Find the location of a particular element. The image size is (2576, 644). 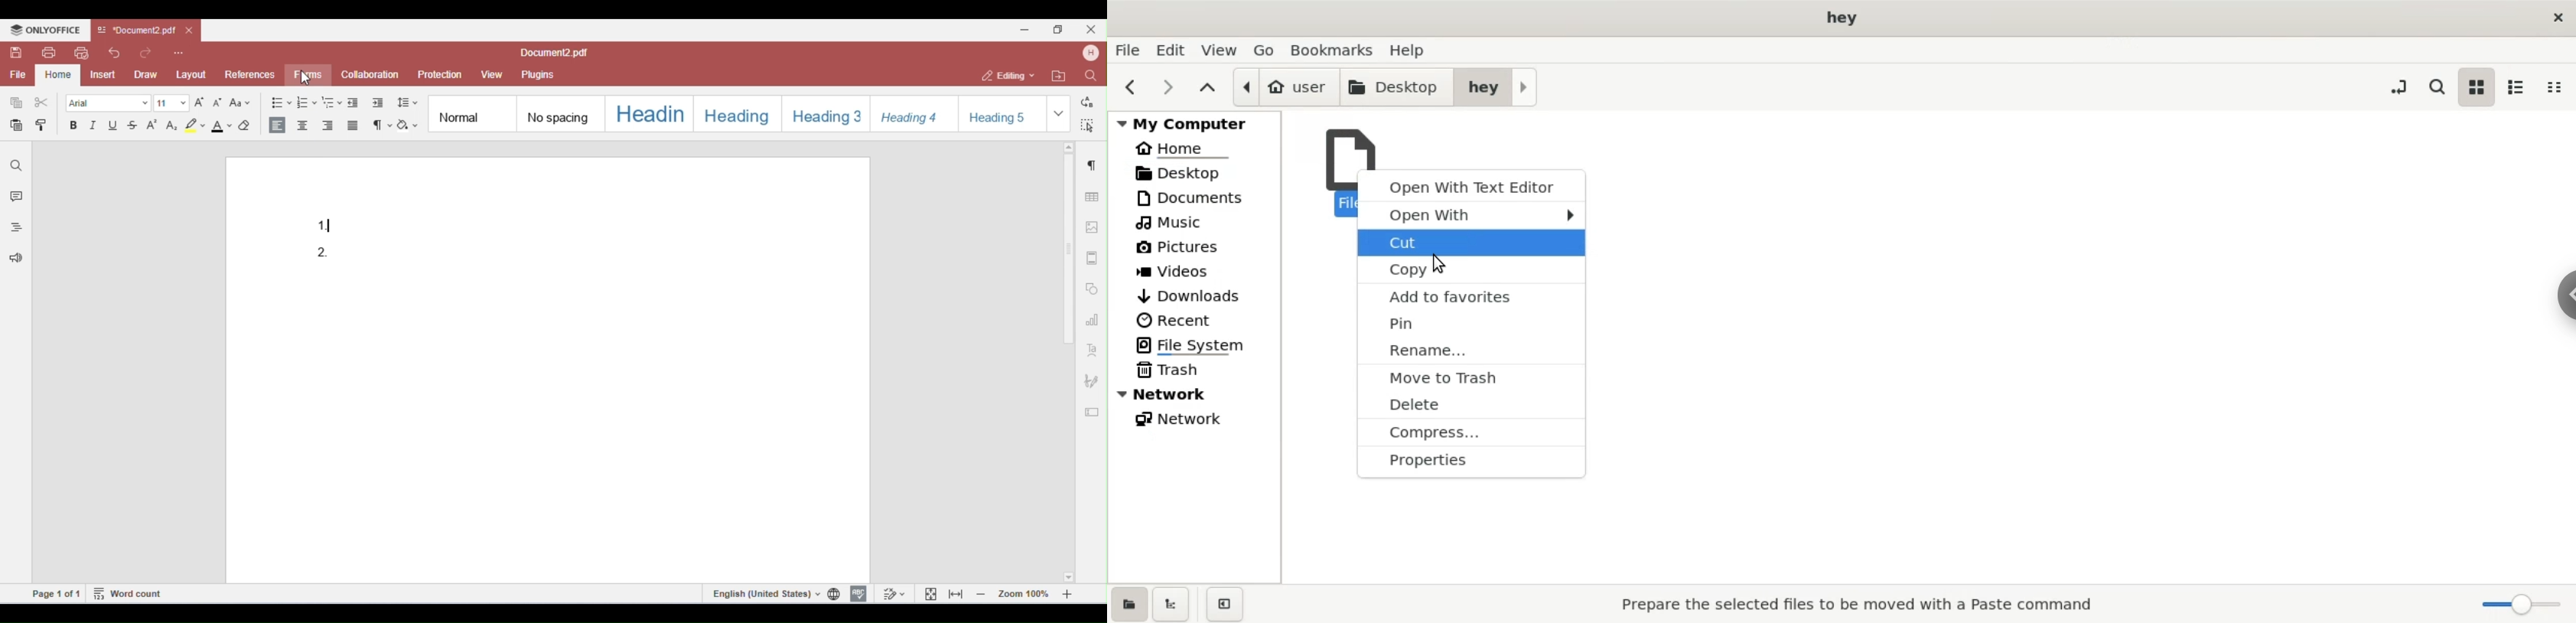

close sidebars is located at coordinates (1224, 605).